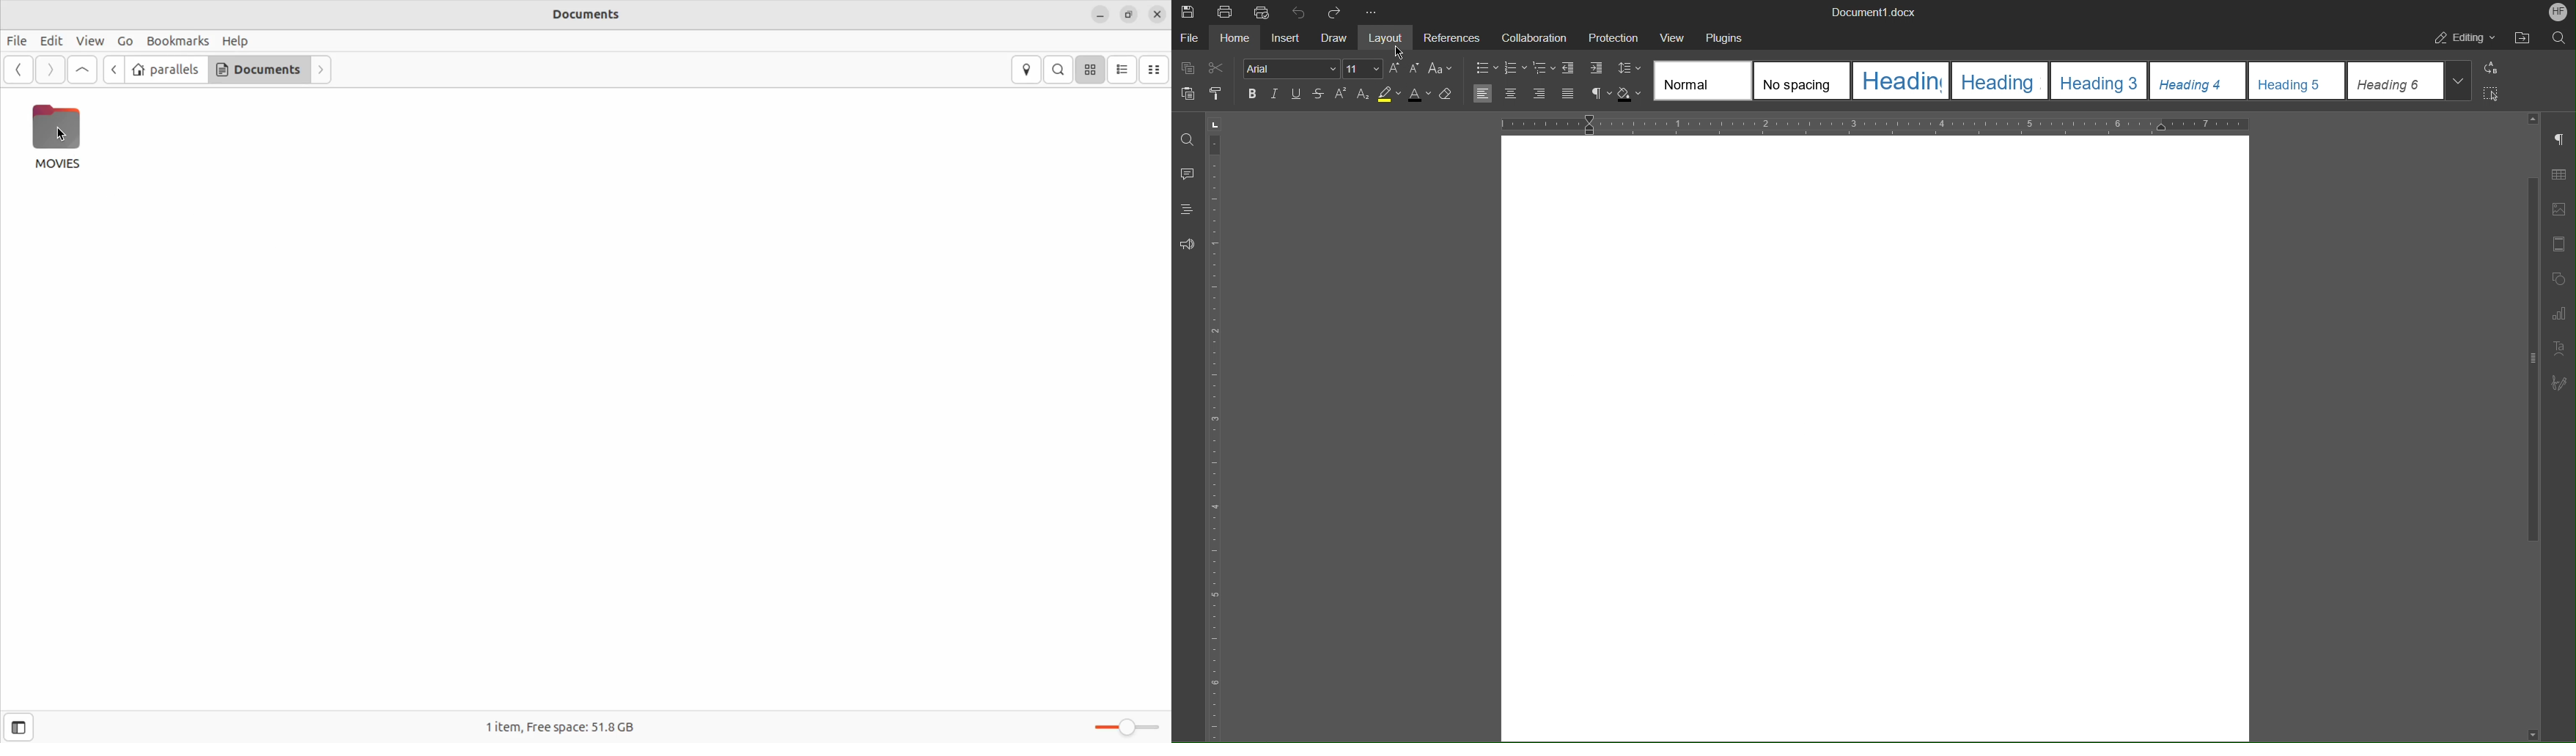  What do you see at coordinates (1335, 38) in the screenshot?
I see `Draw` at bounding box center [1335, 38].